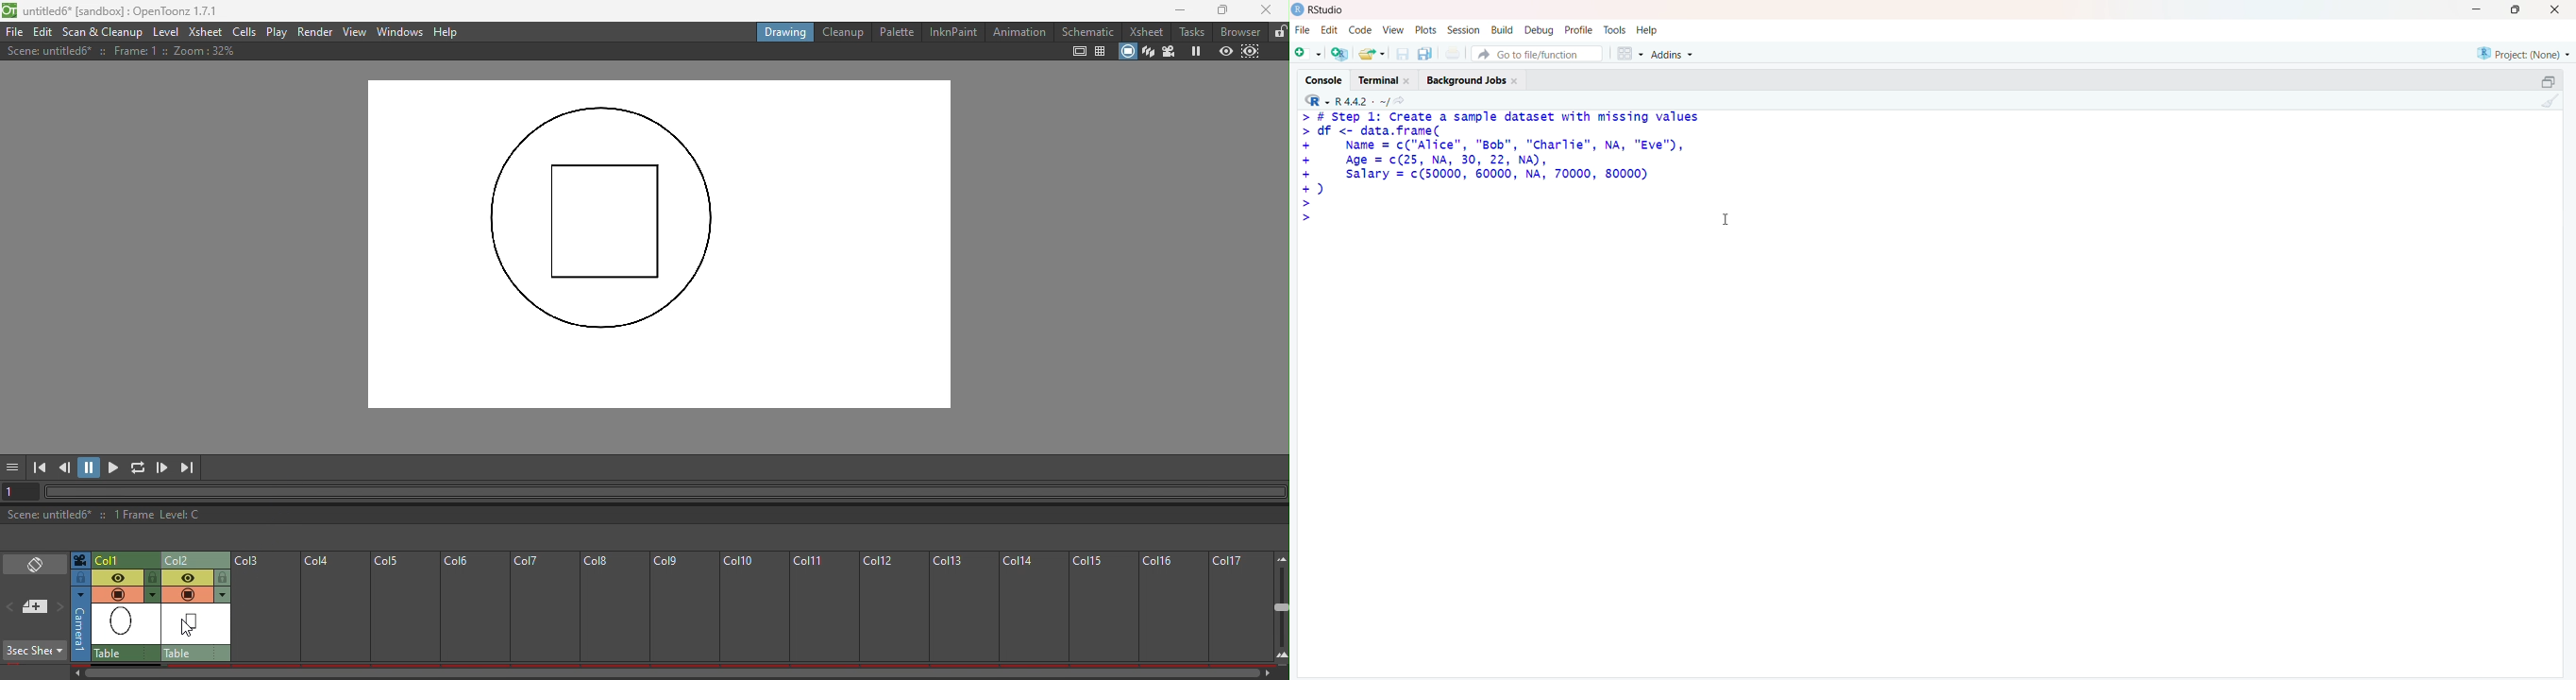 This screenshot has width=2576, height=700. I want to click on View, so click(1393, 31).